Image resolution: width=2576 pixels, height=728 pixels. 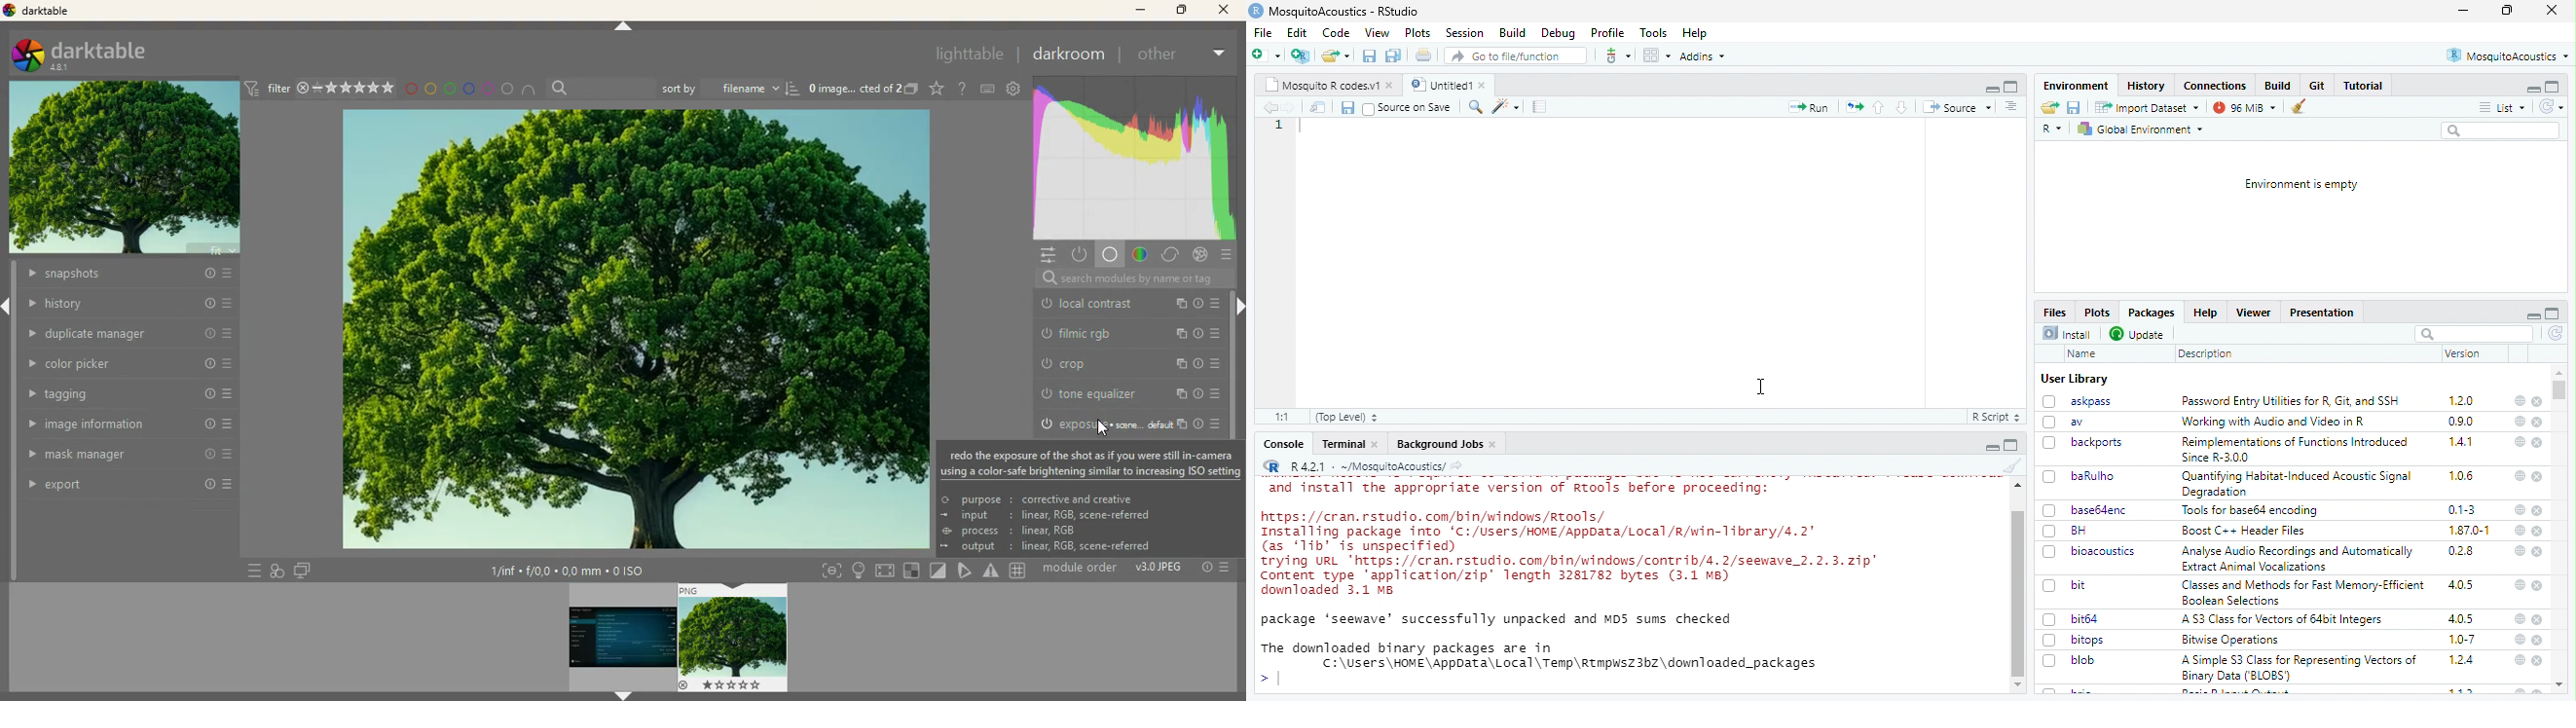 What do you see at coordinates (2553, 10) in the screenshot?
I see `close` at bounding box center [2553, 10].